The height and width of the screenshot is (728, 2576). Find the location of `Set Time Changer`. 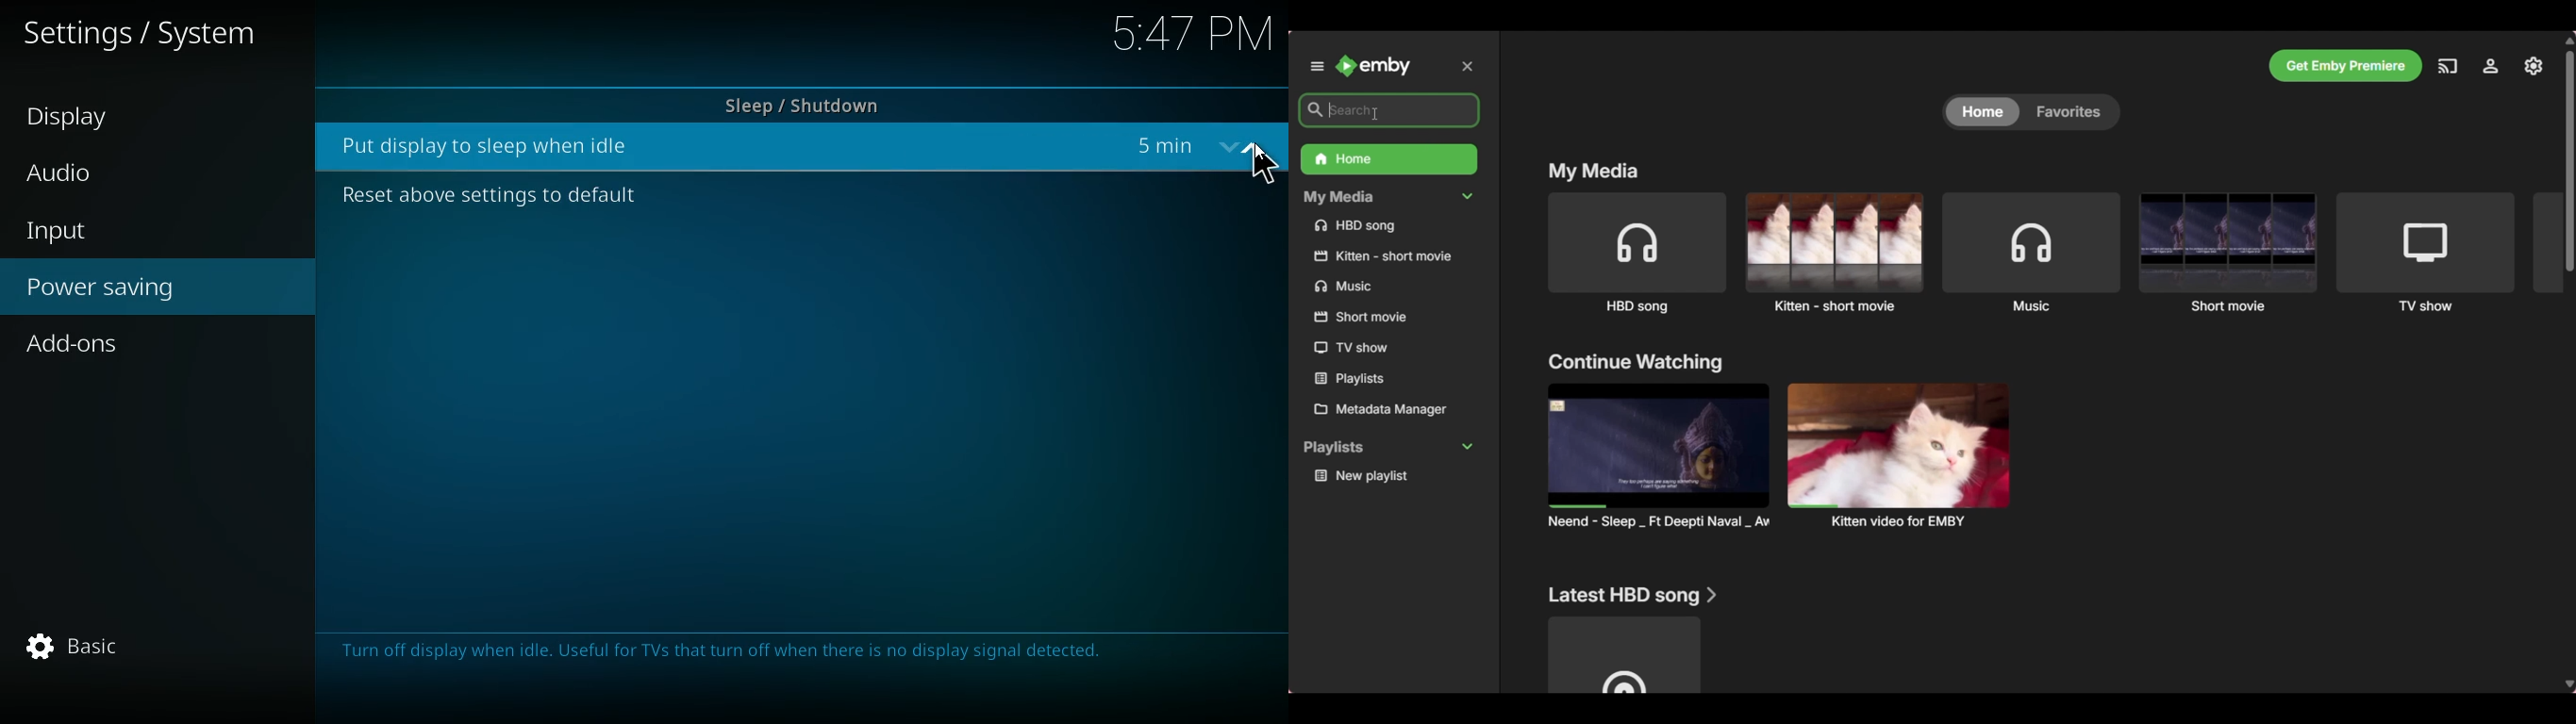

Set Time Changer is located at coordinates (1241, 148).